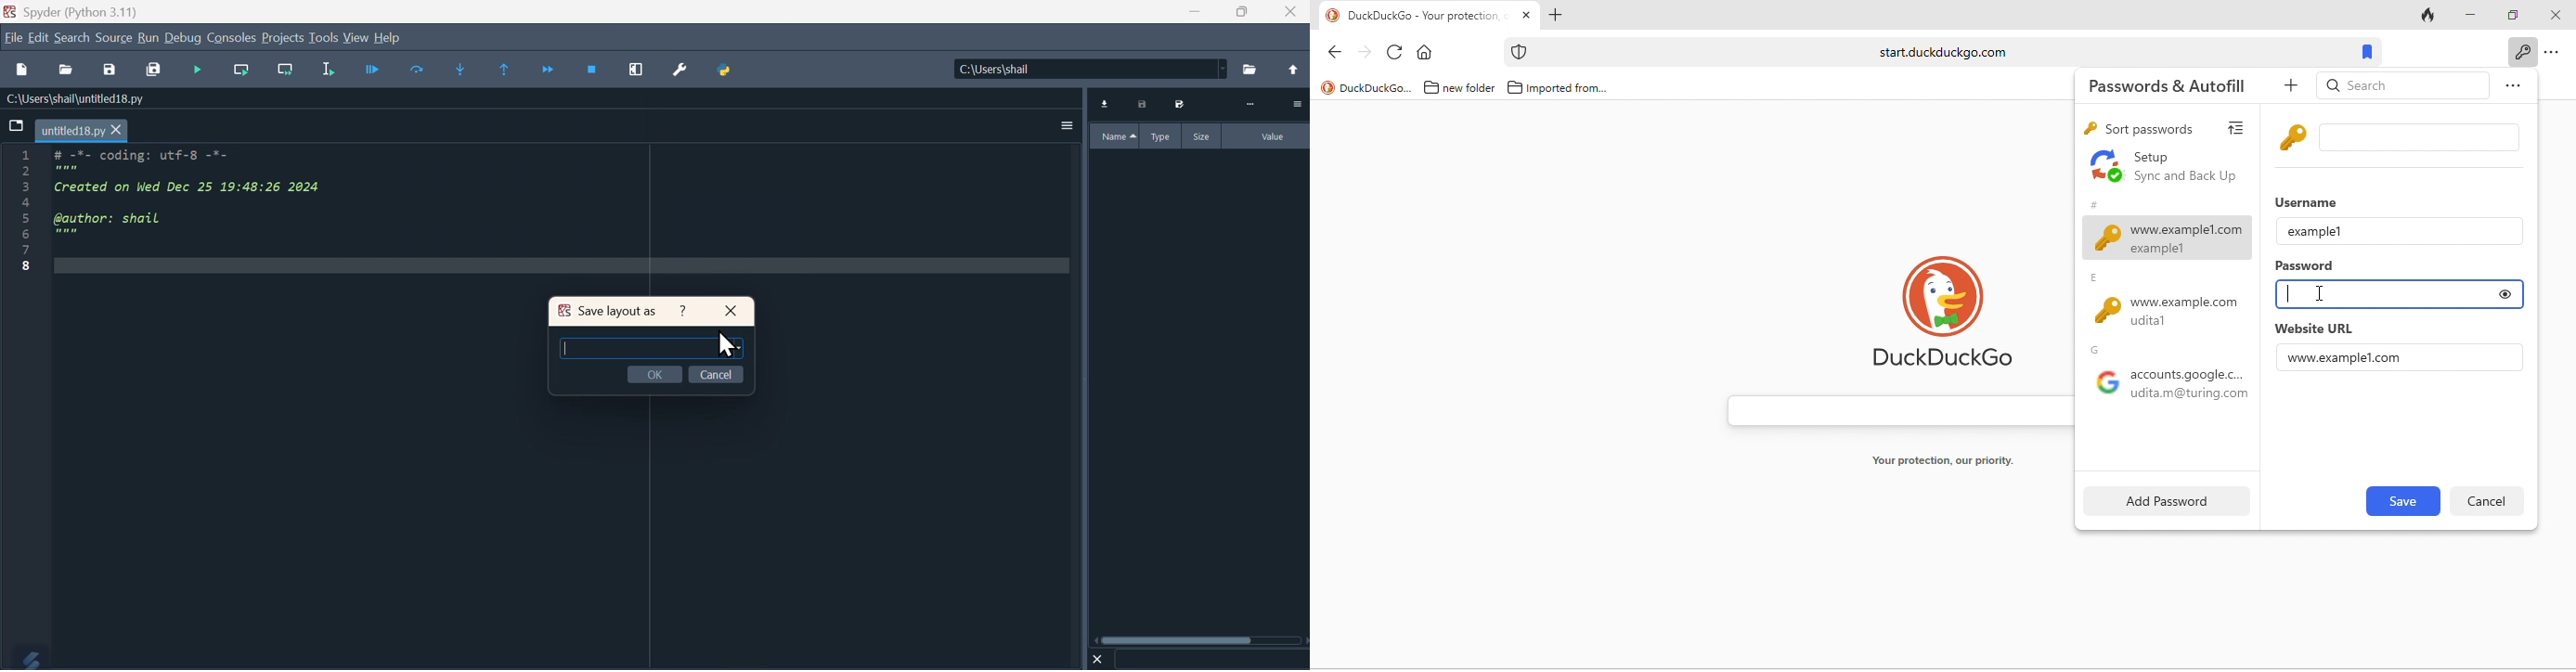  Describe the element at coordinates (1329, 50) in the screenshot. I see `back` at that location.